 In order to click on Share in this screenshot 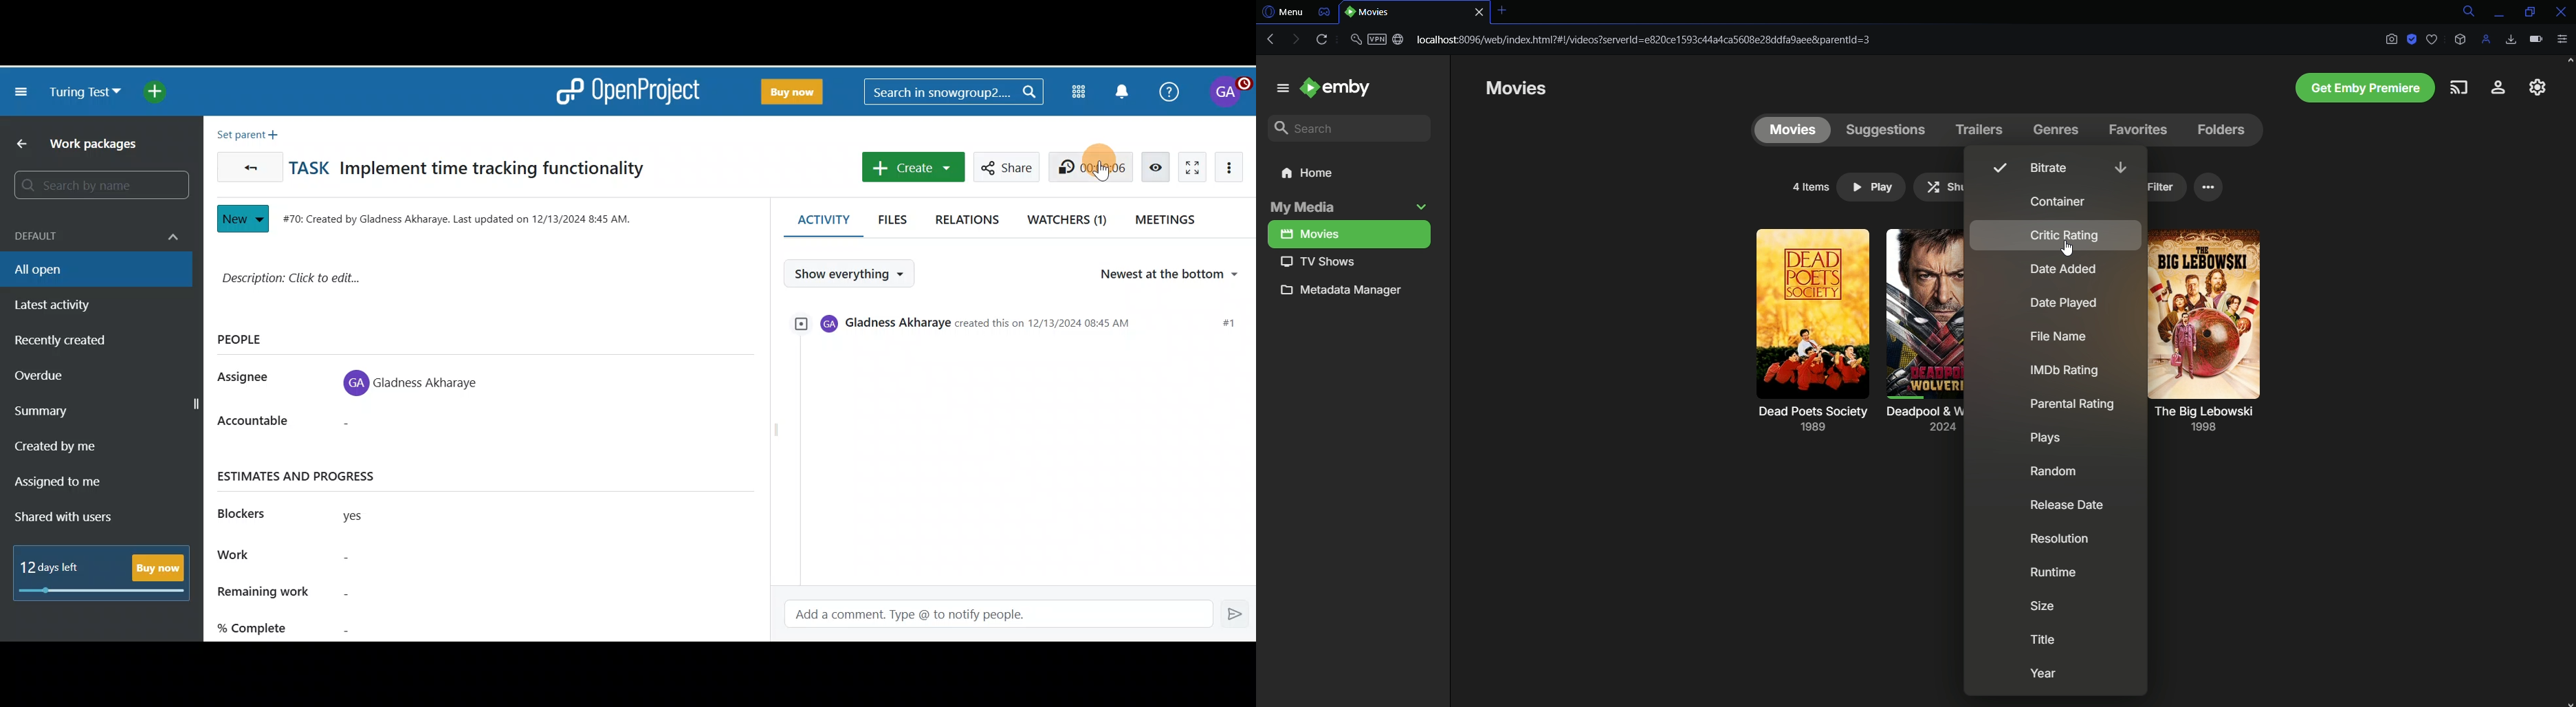, I will do `click(1004, 165)`.